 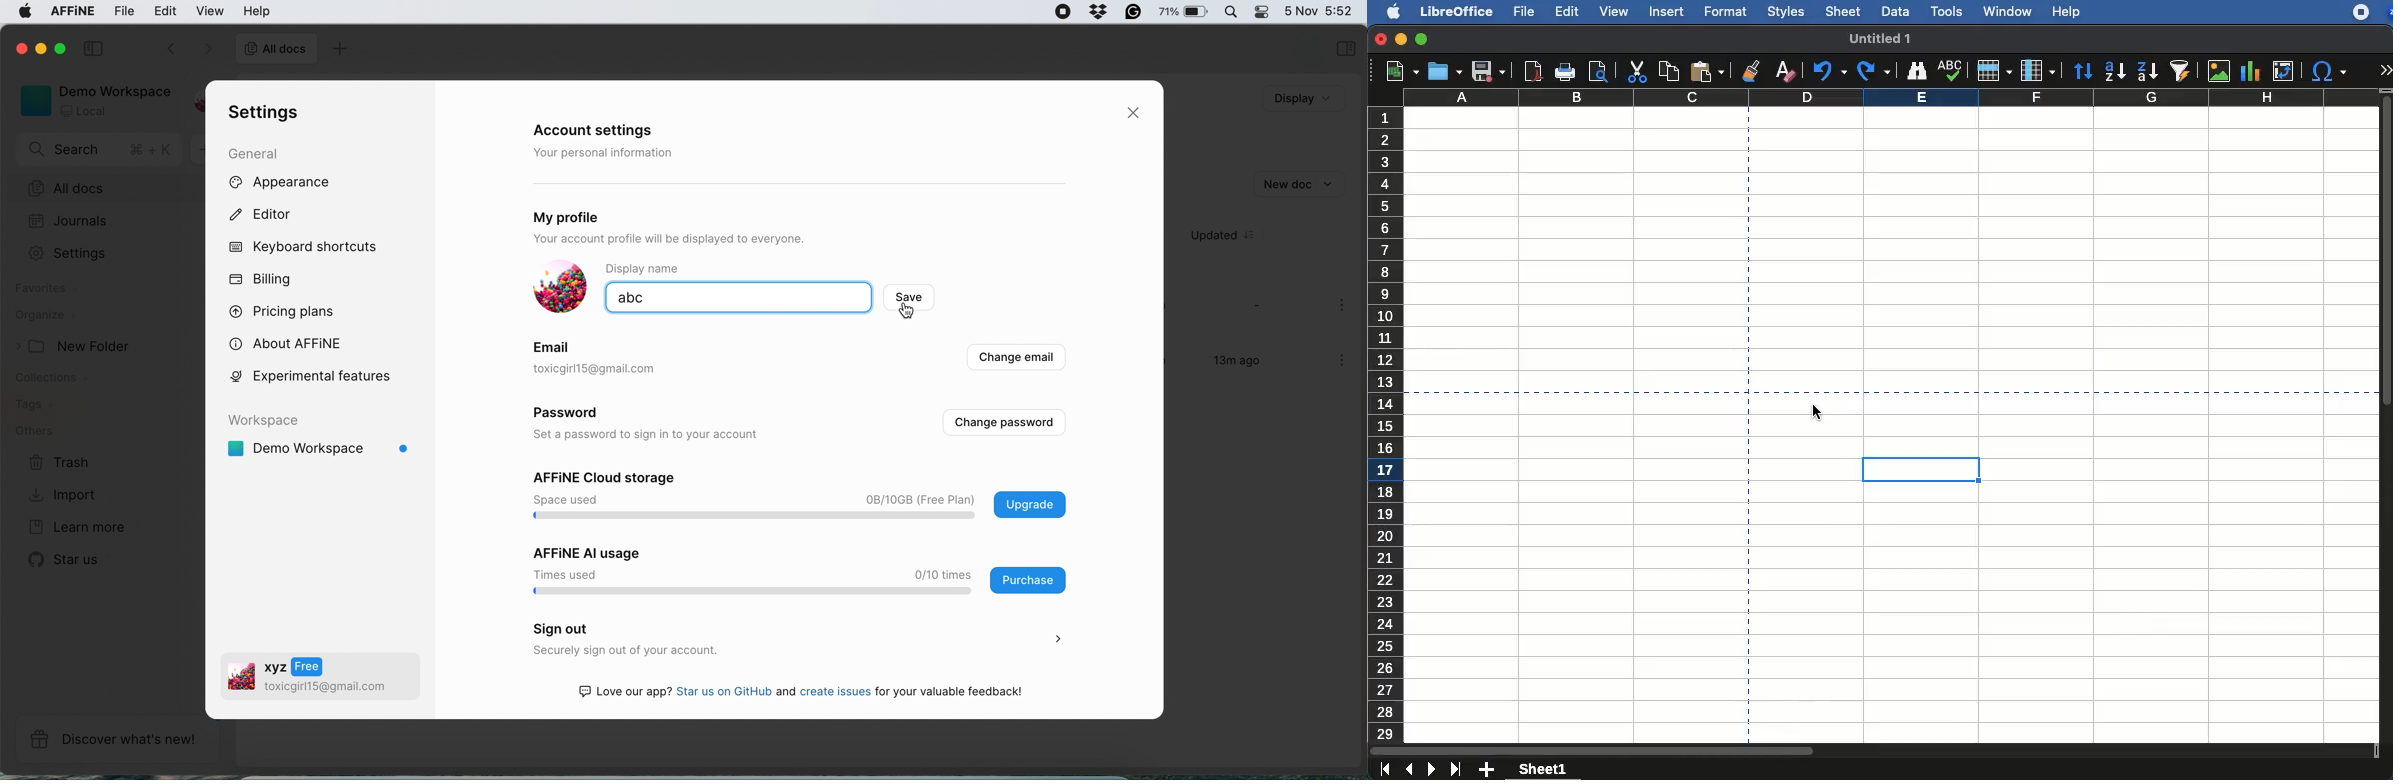 What do you see at coordinates (1458, 769) in the screenshot?
I see `last sheet` at bounding box center [1458, 769].